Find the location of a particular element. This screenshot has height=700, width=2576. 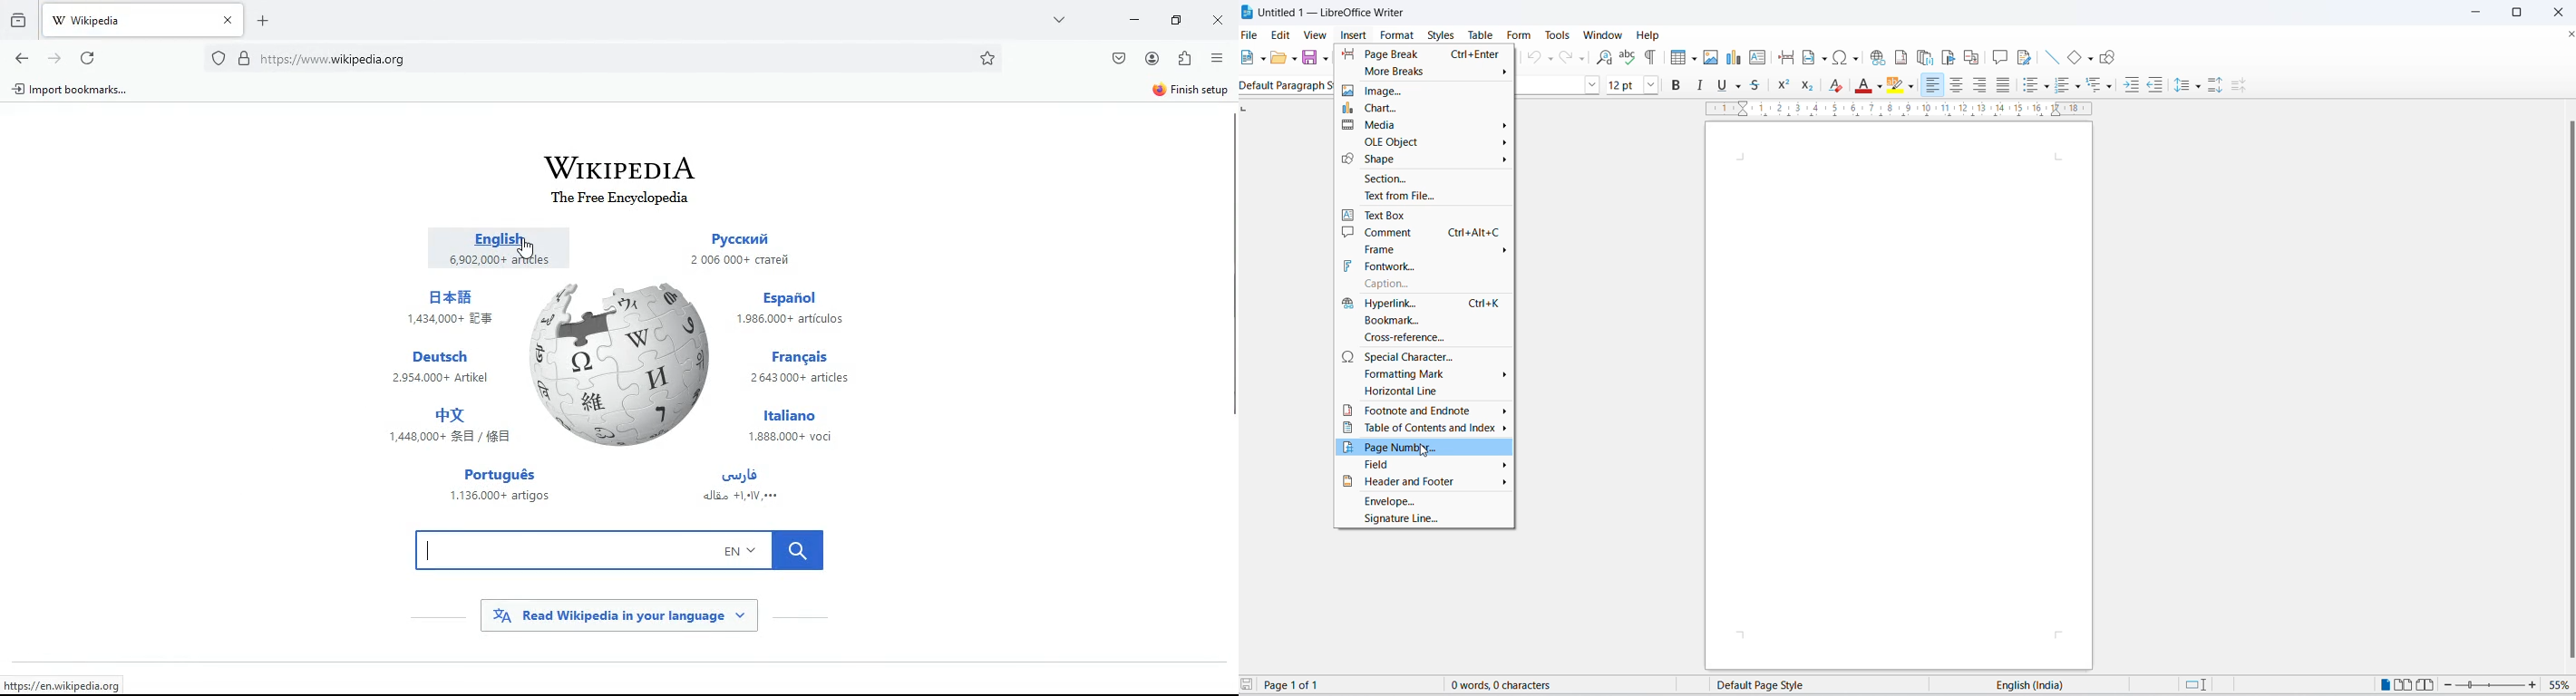

increase is located at coordinates (2533, 685).